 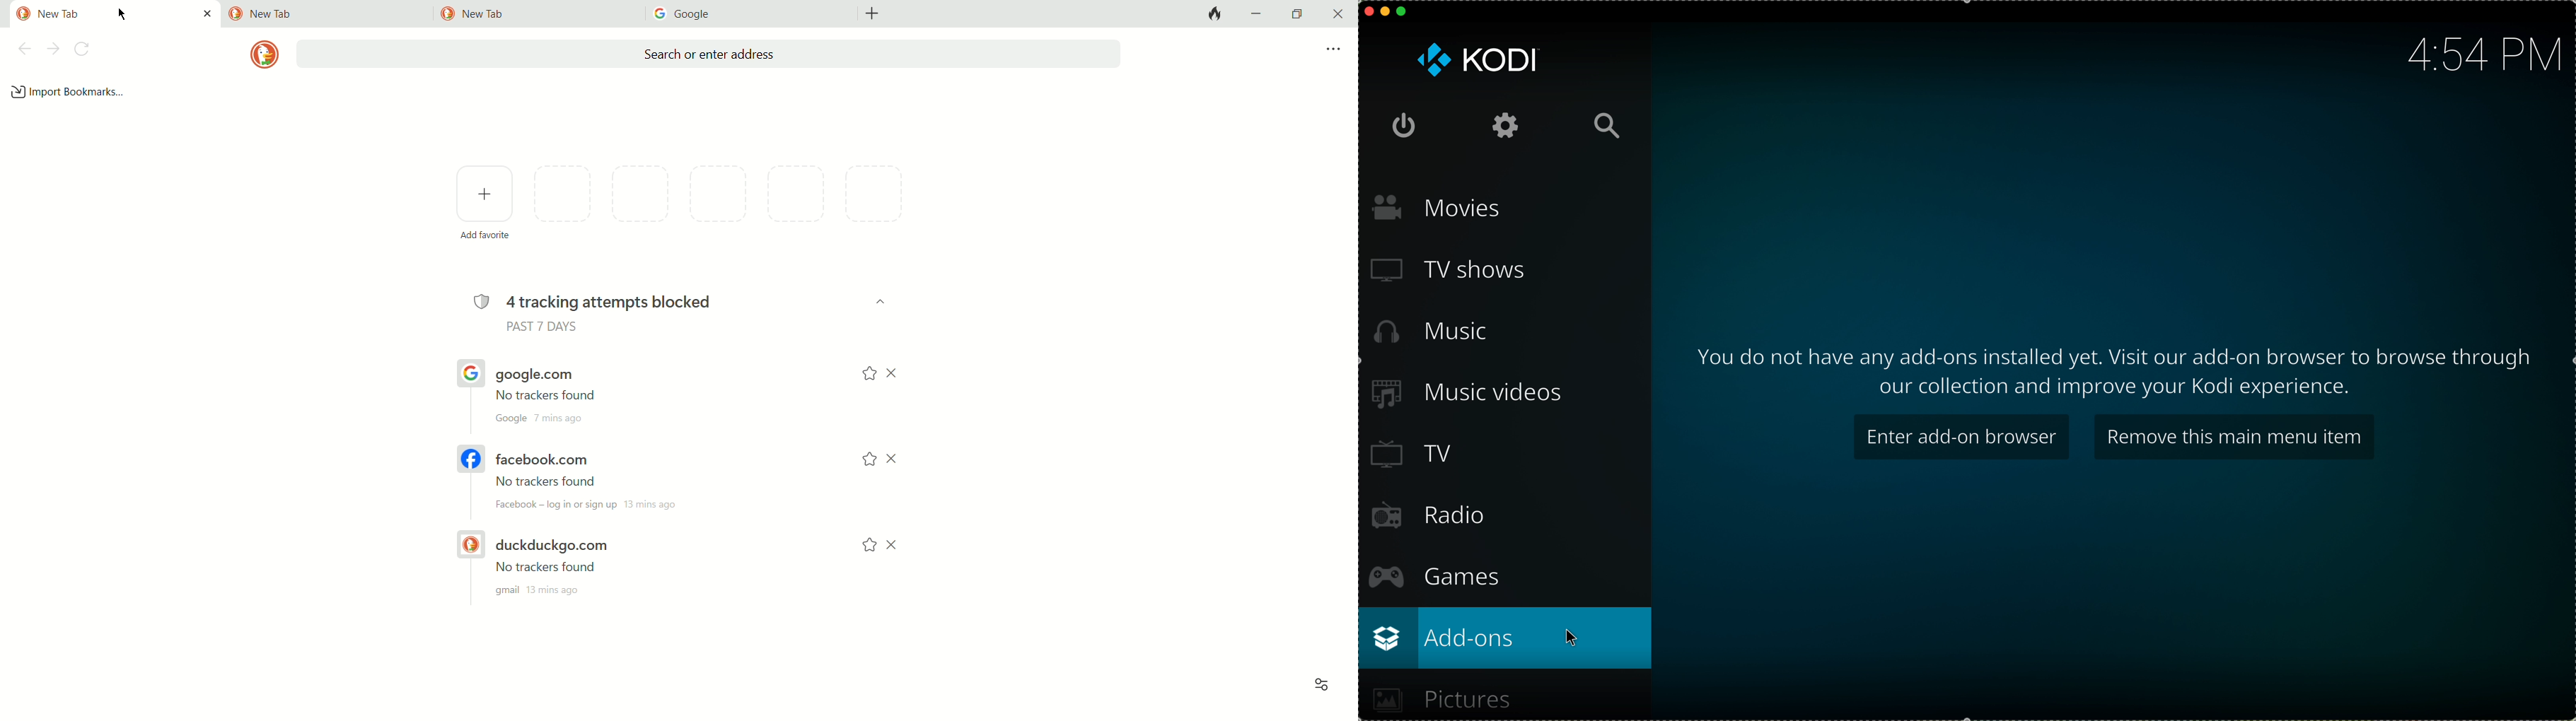 I want to click on add to favorites, so click(x=869, y=544).